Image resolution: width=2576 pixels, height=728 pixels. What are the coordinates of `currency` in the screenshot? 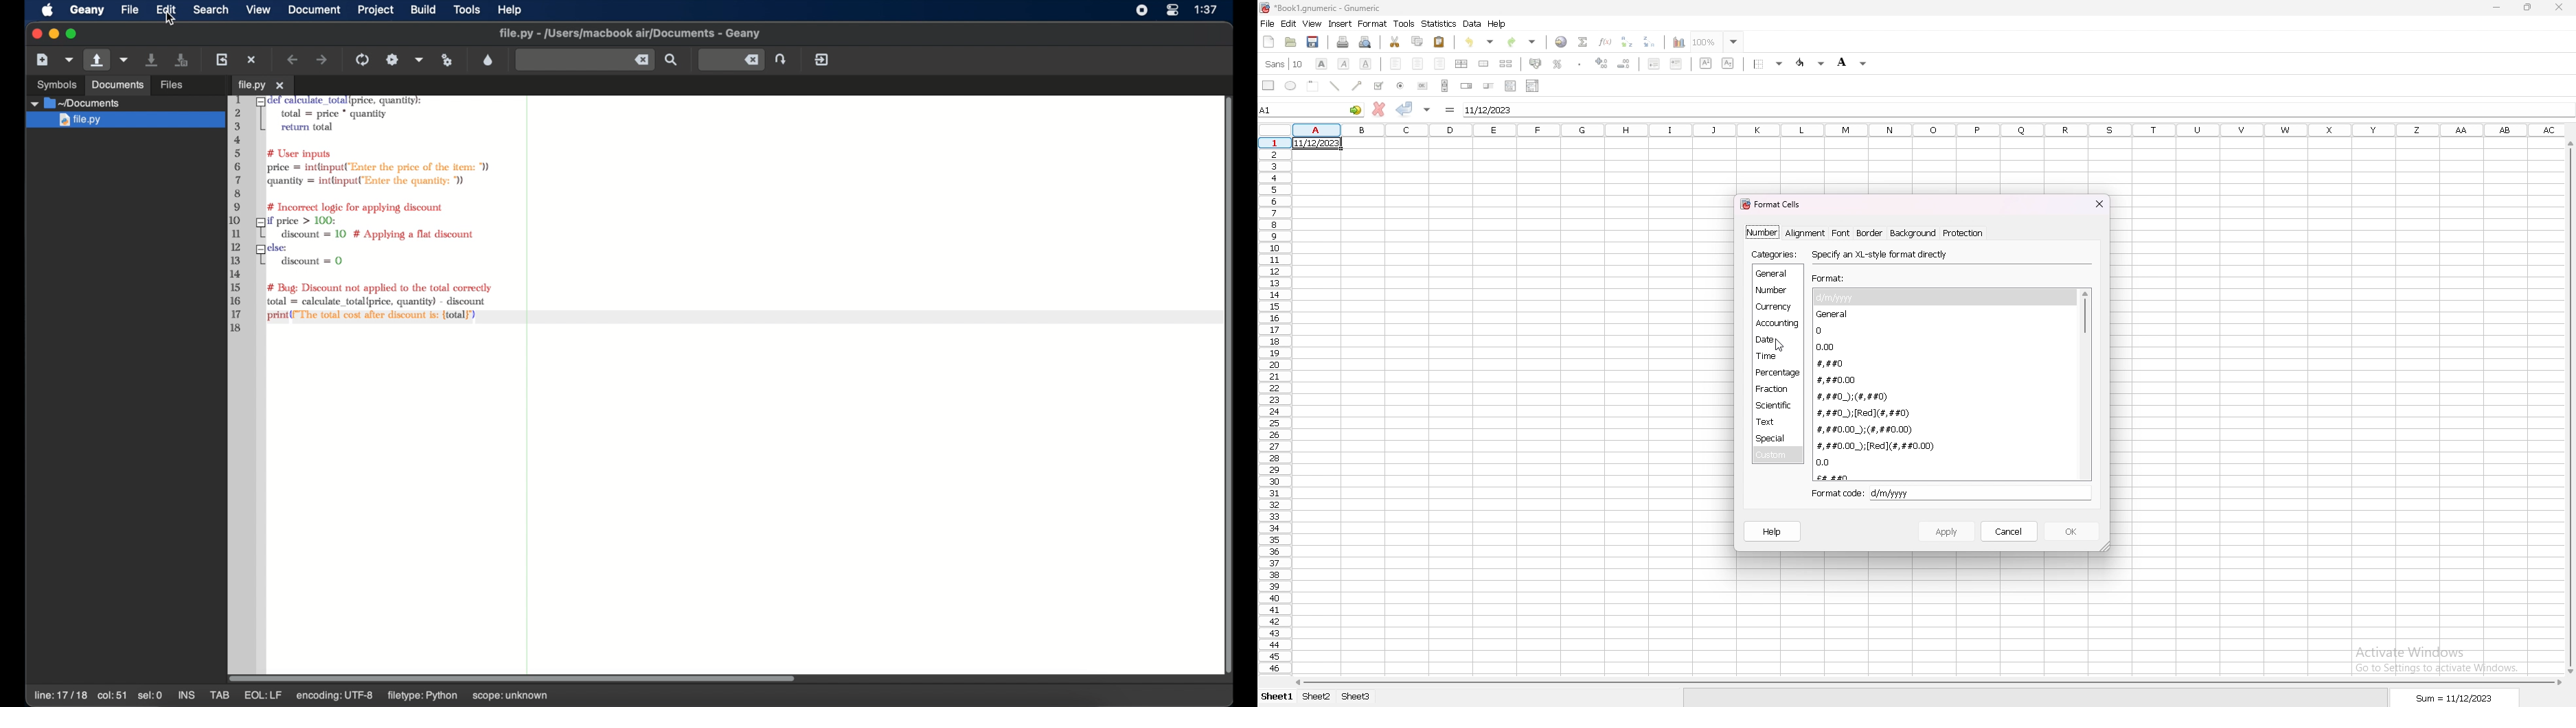 It's located at (1776, 308).